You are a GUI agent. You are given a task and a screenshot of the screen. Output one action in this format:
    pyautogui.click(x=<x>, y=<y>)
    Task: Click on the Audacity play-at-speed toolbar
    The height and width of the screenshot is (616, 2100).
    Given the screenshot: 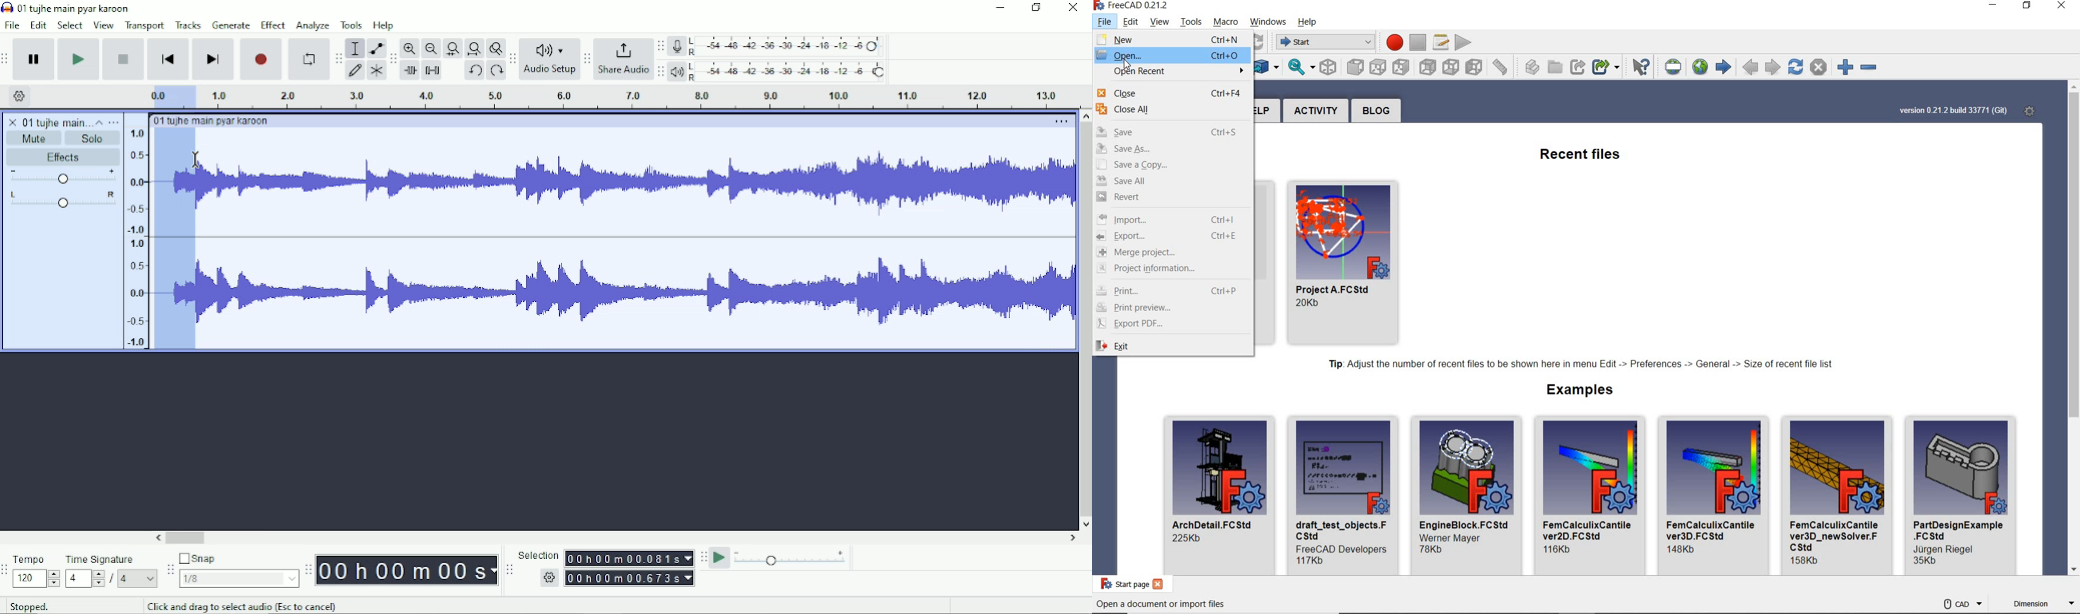 What is the action you would take?
    pyautogui.click(x=702, y=557)
    